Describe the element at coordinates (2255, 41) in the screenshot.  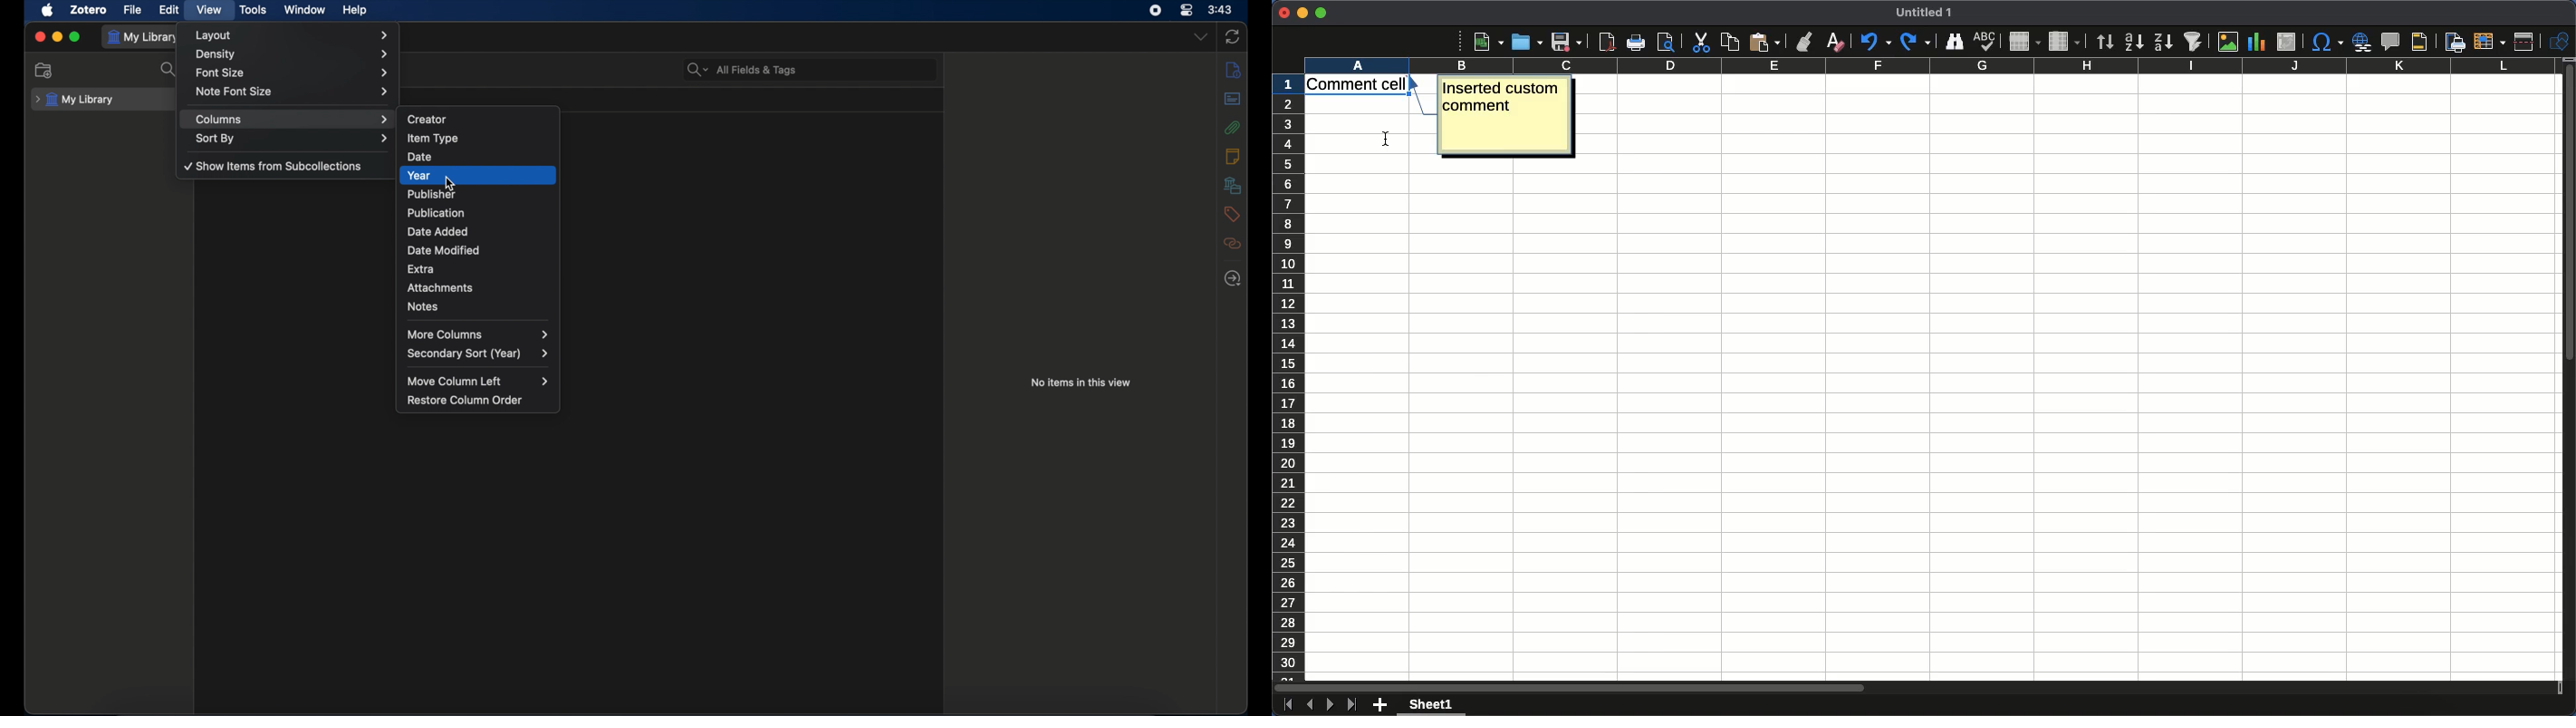
I see `Chart` at that location.